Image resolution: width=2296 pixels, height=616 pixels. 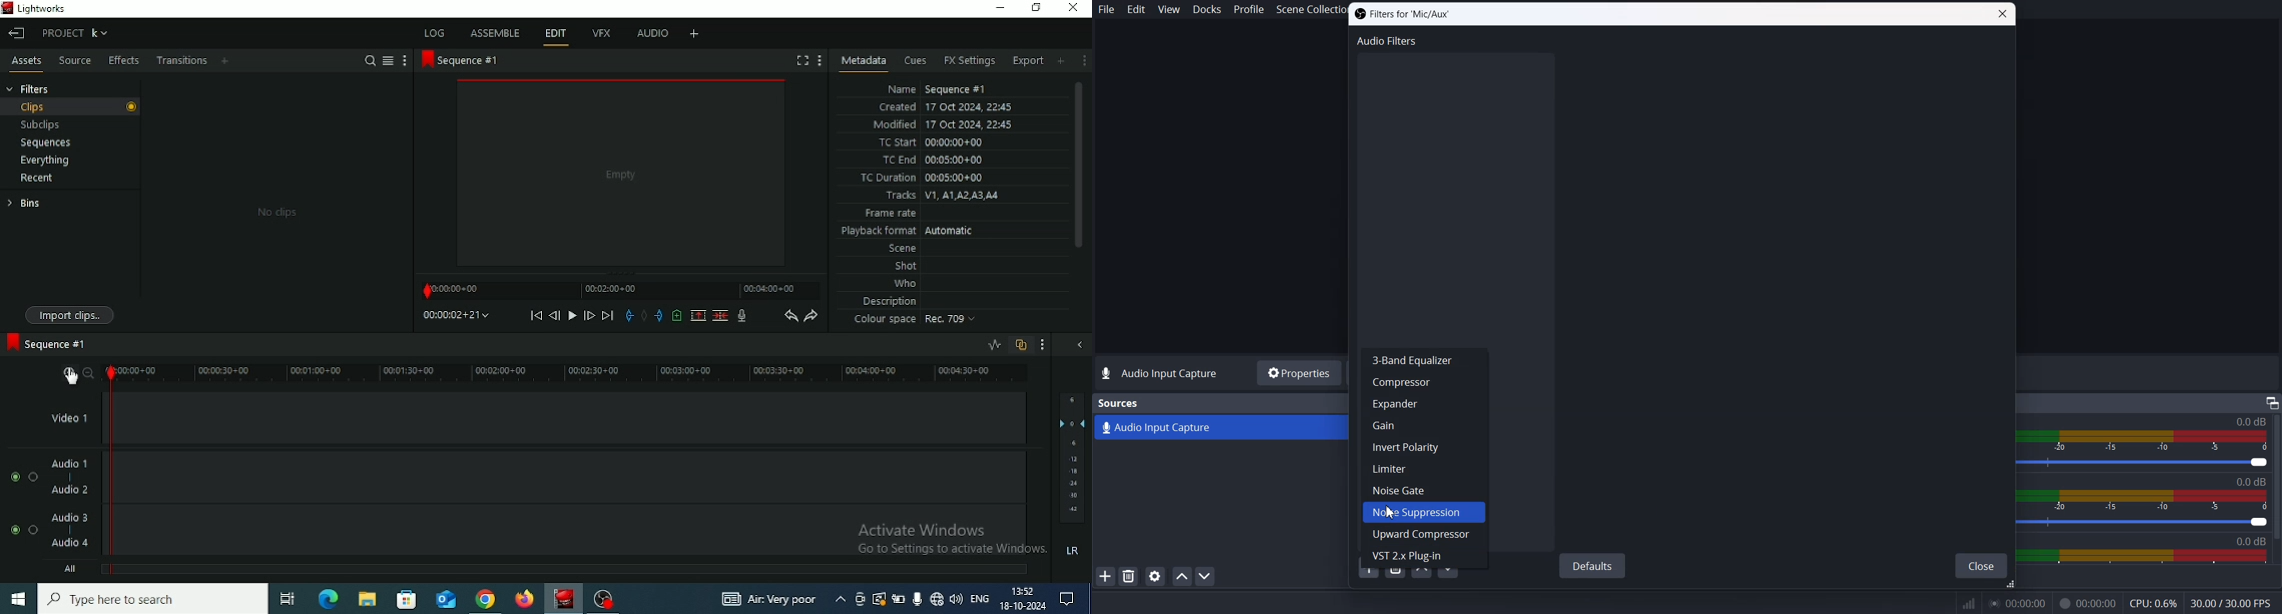 I want to click on Cursor, so click(x=1391, y=512).